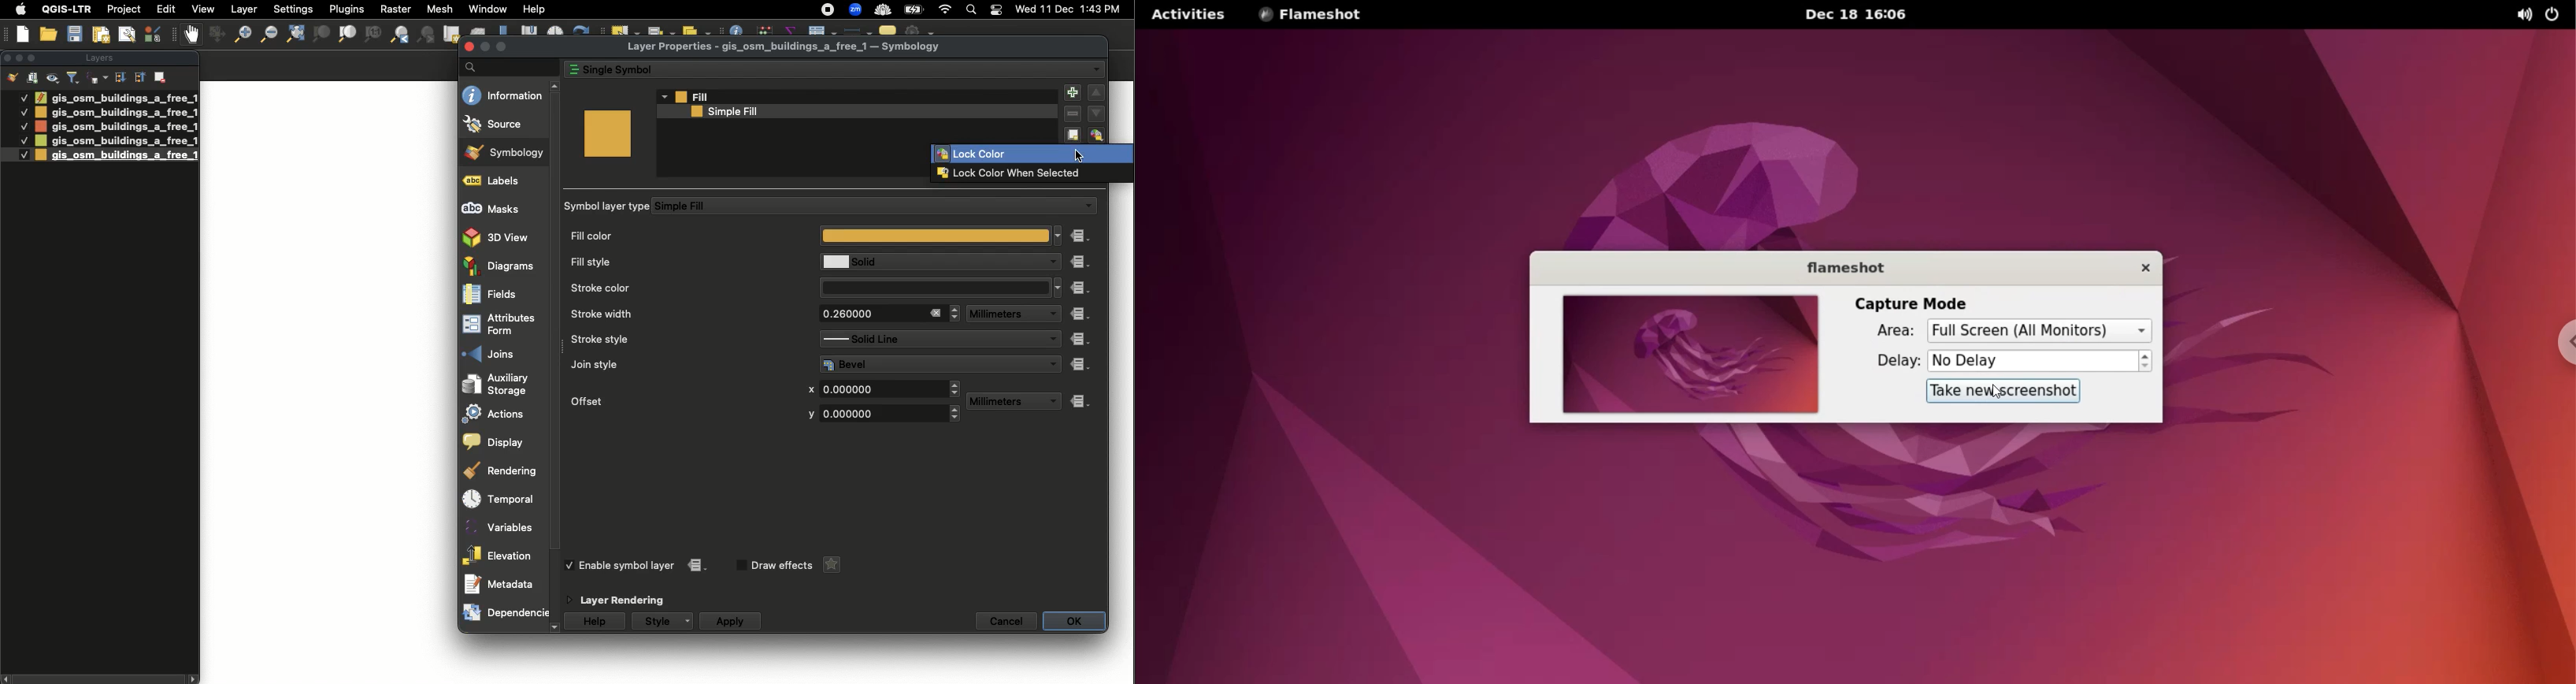  I want to click on 3D view, so click(500, 236).